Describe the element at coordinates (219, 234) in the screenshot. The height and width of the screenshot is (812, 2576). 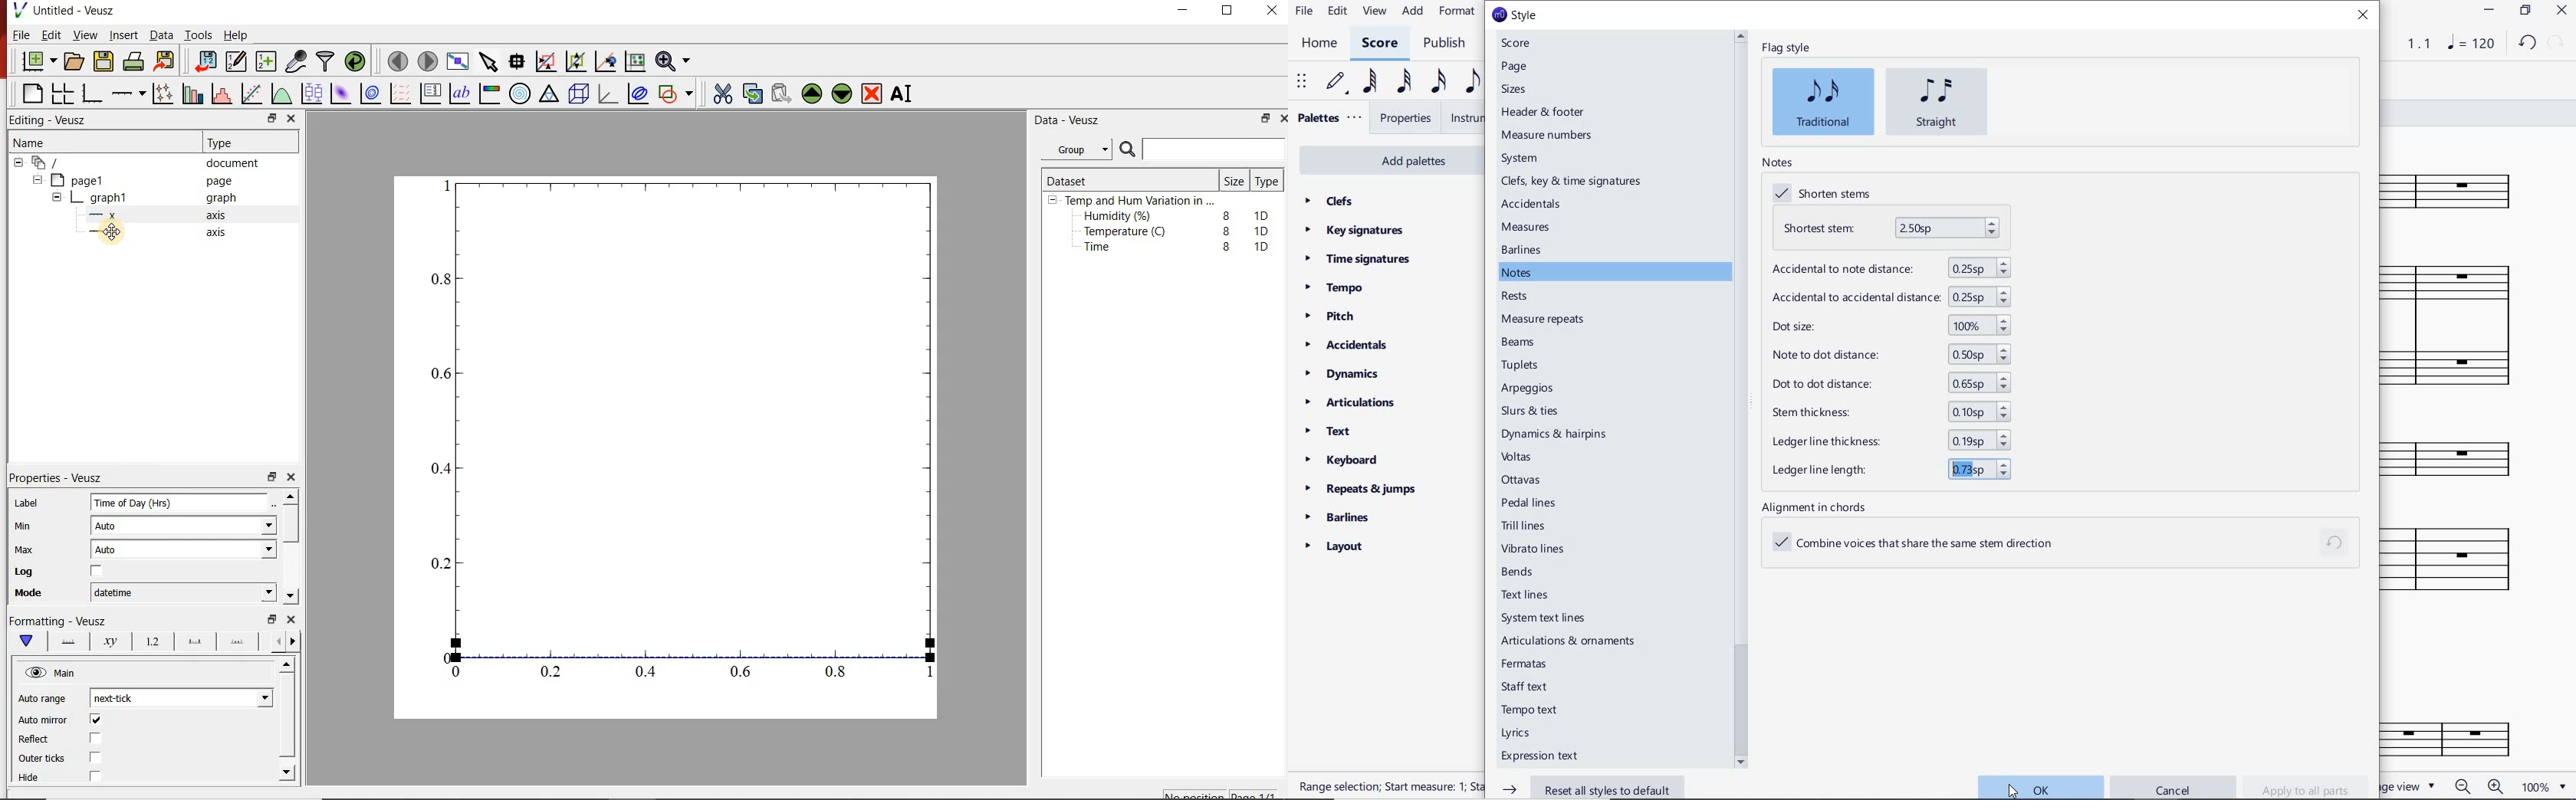
I see `axis` at that location.